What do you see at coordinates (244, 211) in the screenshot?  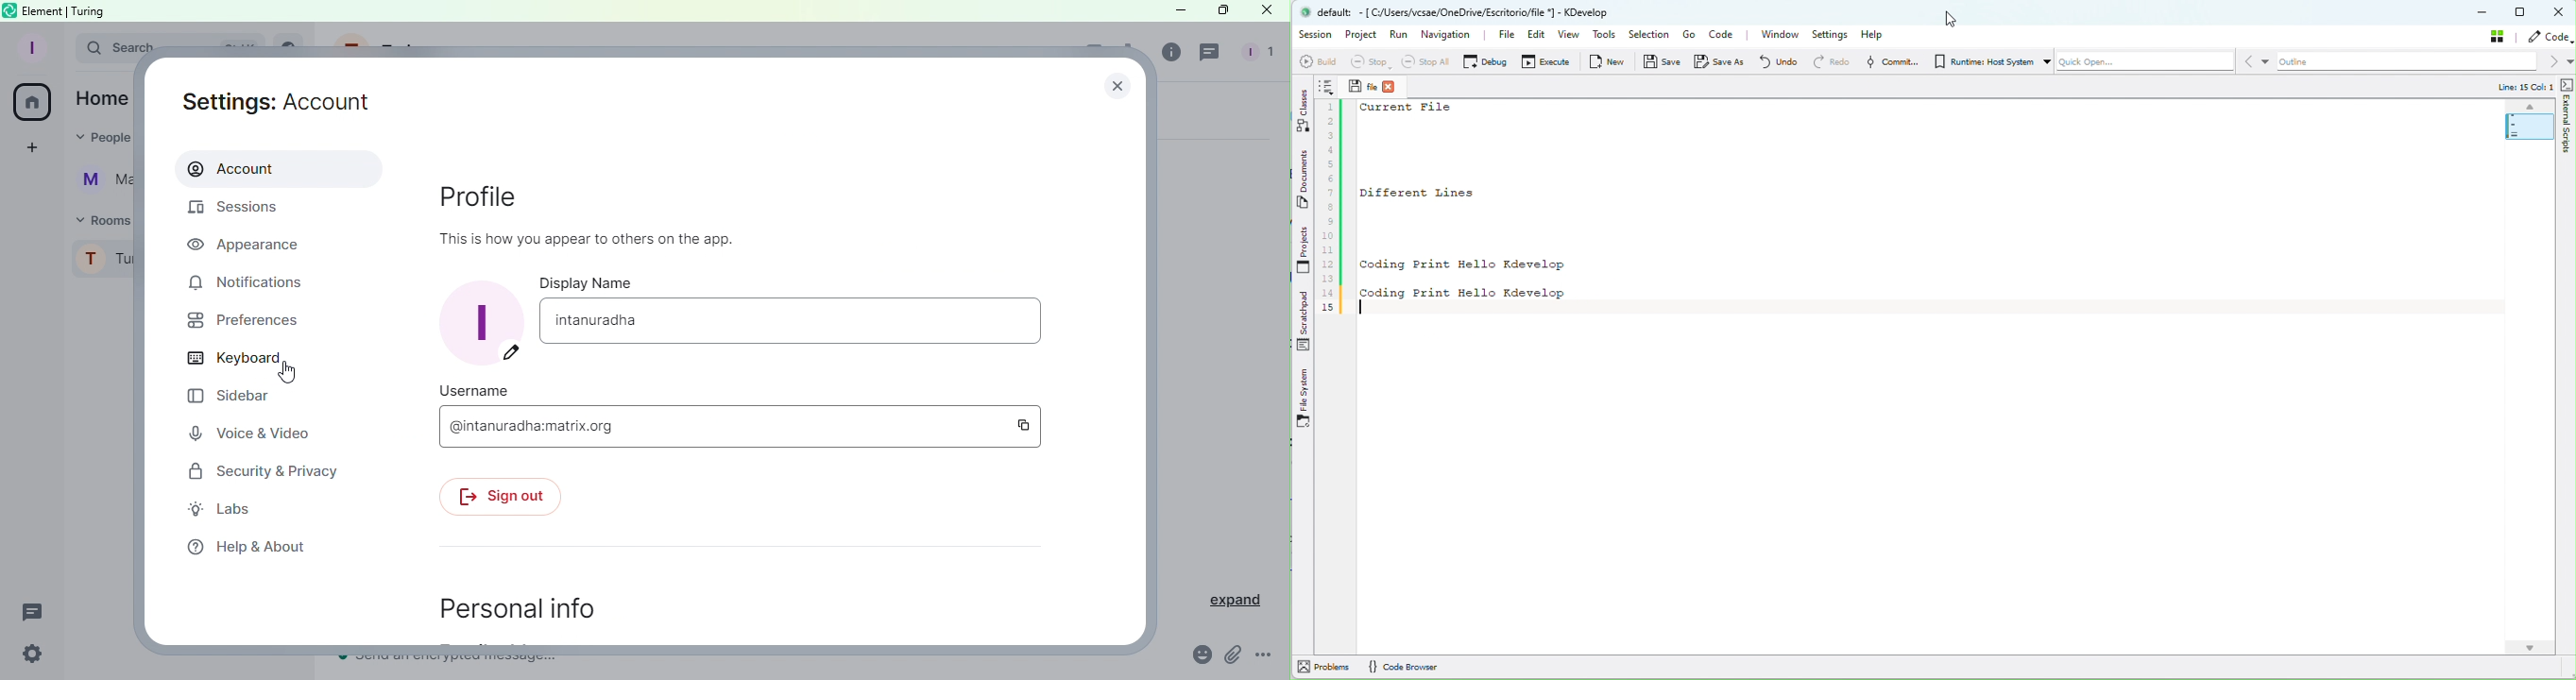 I see `Sessions` at bounding box center [244, 211].